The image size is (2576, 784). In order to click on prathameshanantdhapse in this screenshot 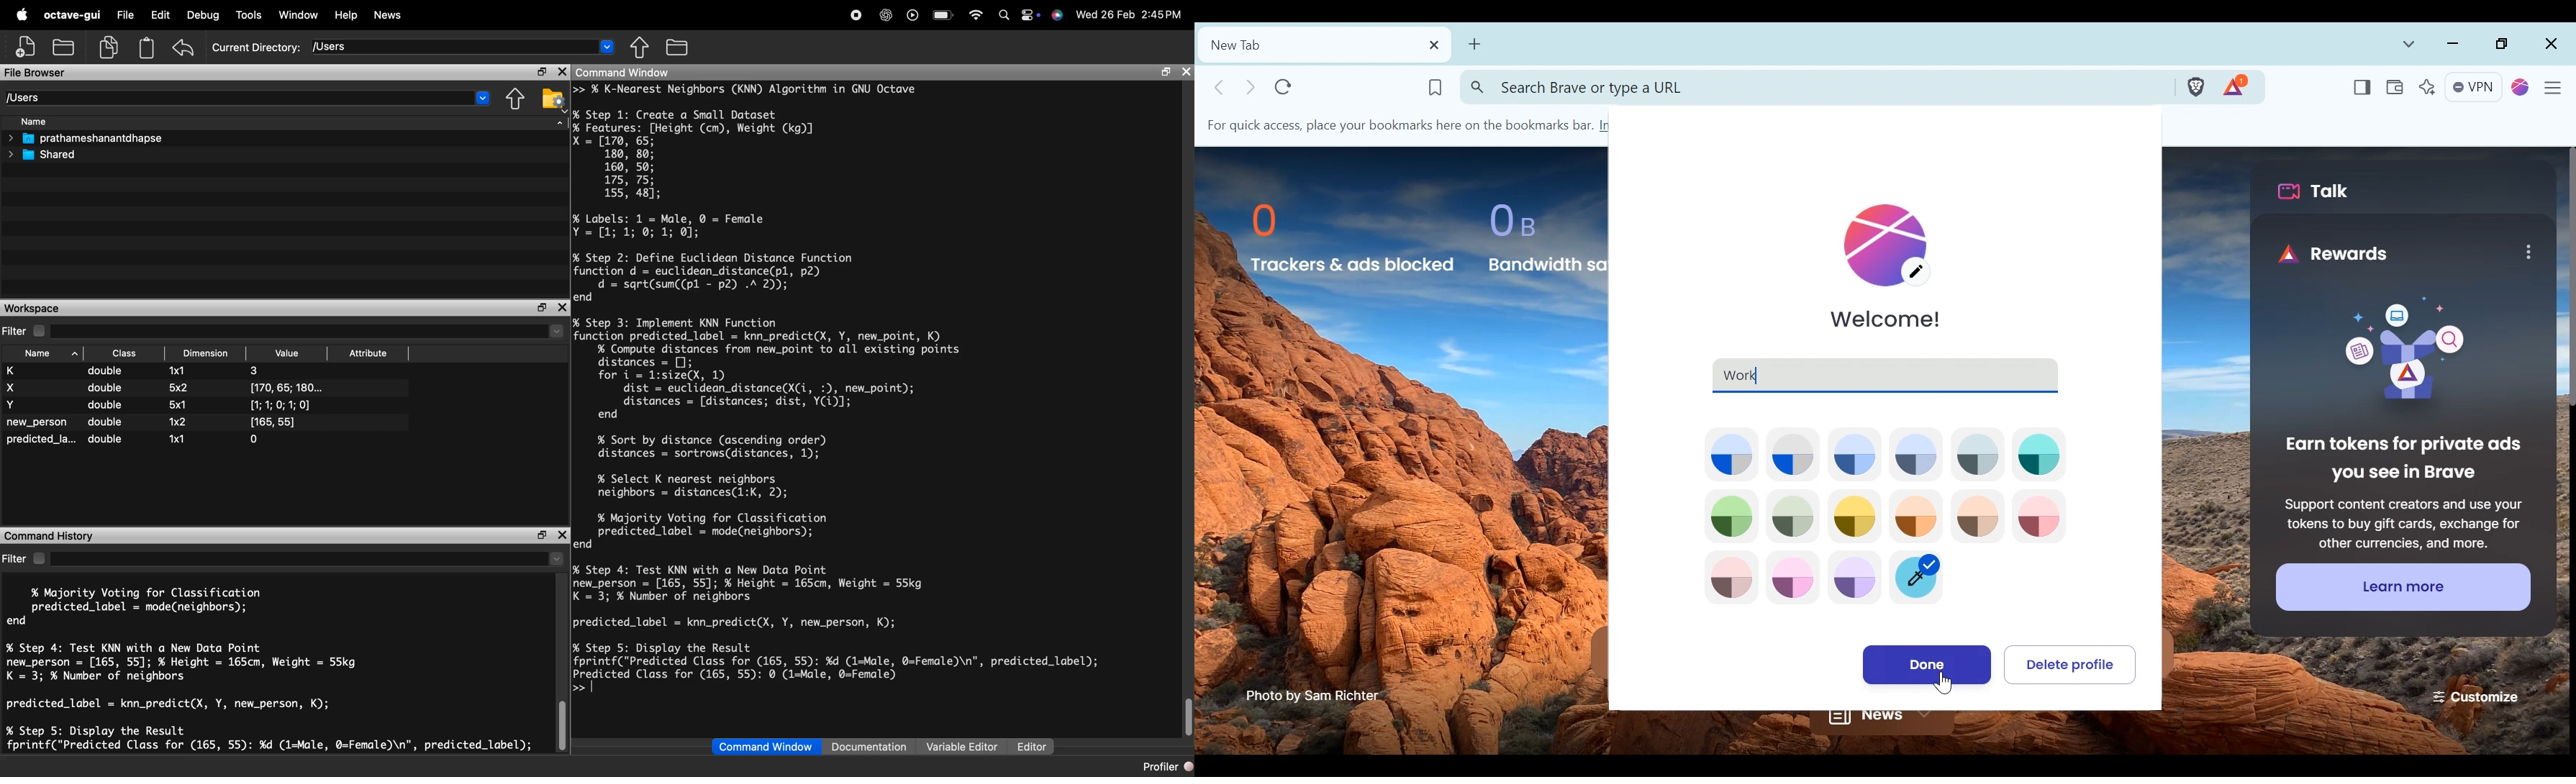, I will do `click(94, 139)`.